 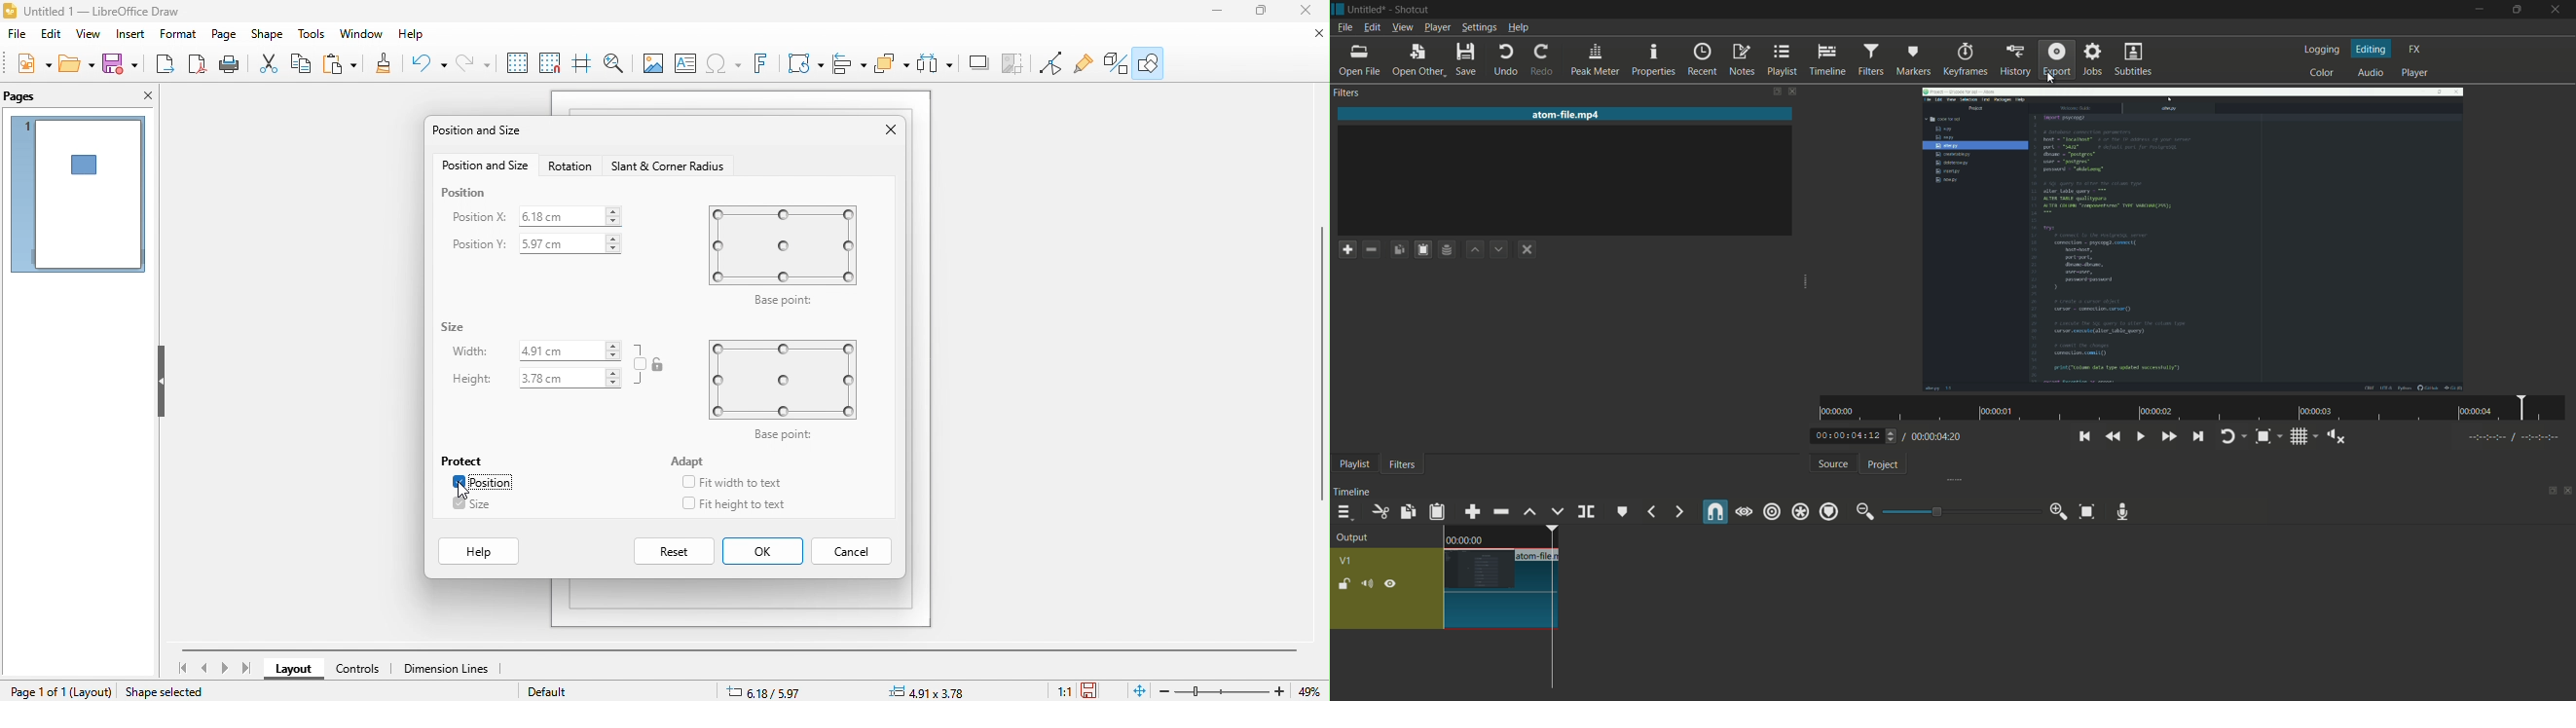 I want to click on the document has been modified since the last save, so click(x=1096, y=690).